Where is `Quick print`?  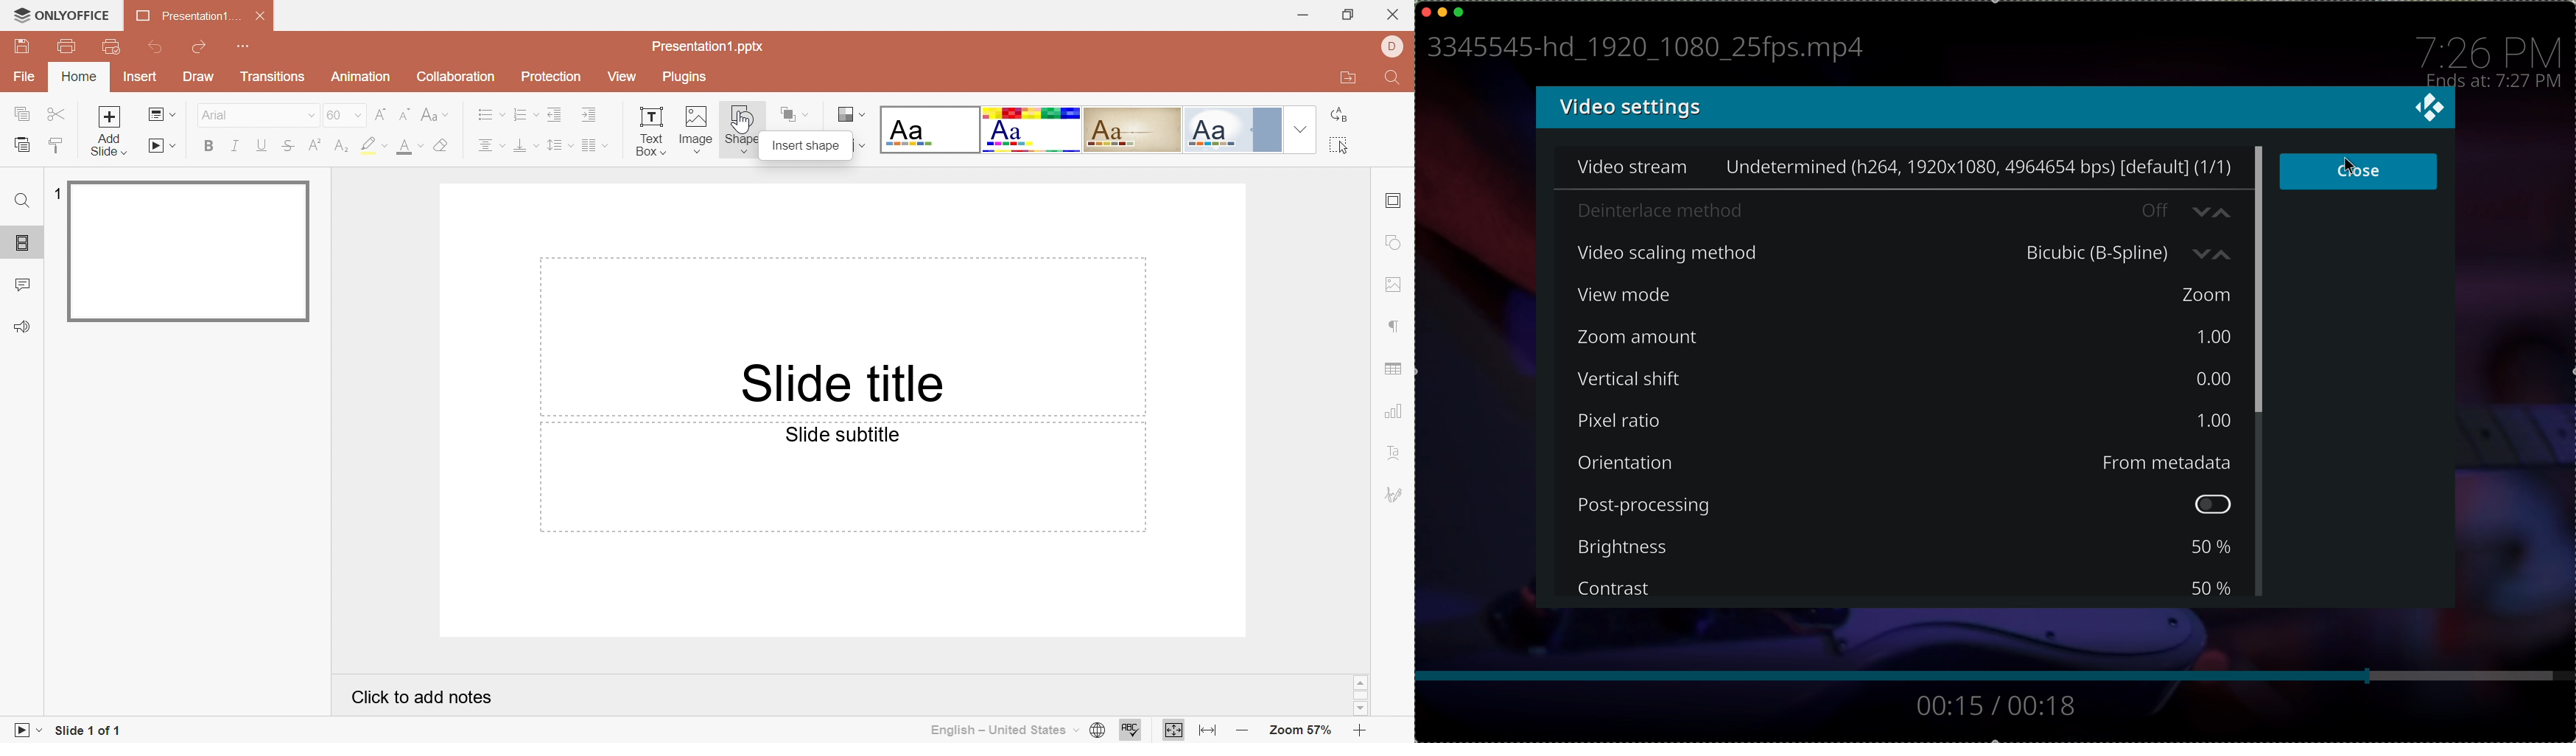 Quick print is located at coordinates (113, 46).